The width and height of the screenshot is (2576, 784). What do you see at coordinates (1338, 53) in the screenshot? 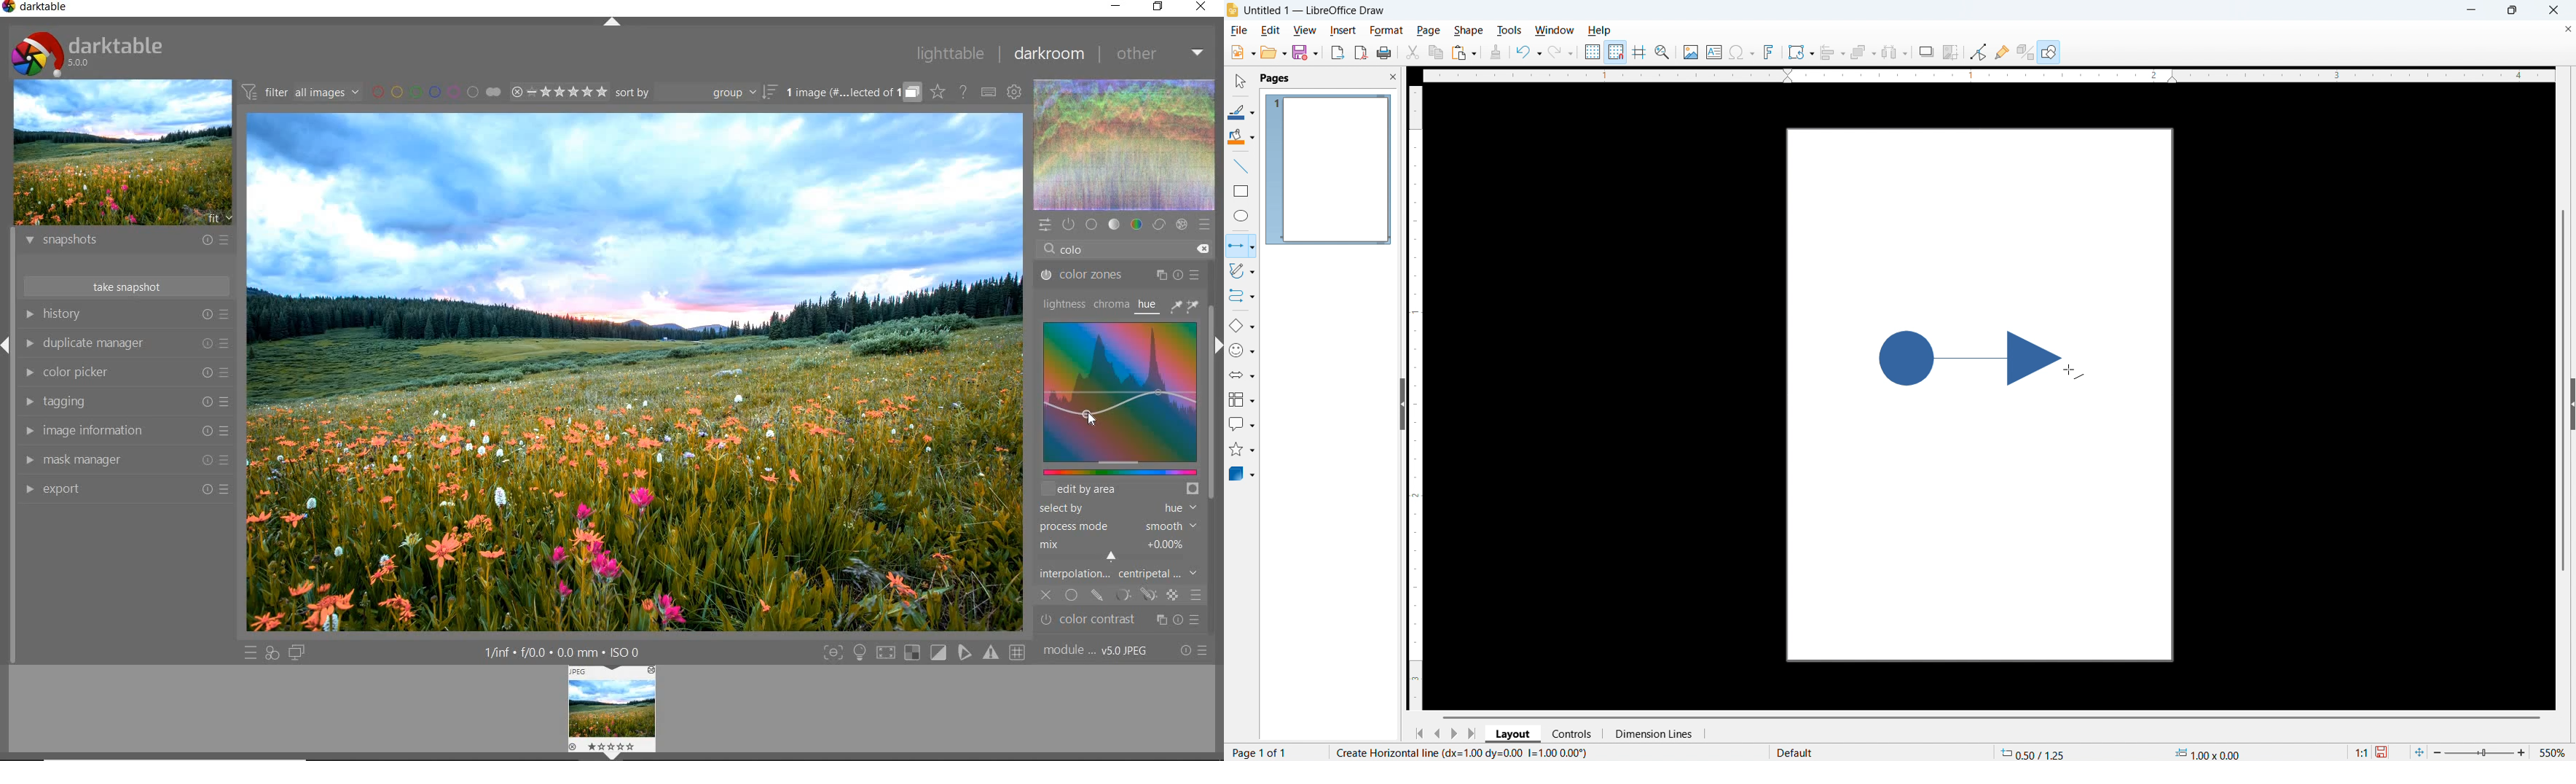
I see `Export ` at bounding box center [1338, 53].